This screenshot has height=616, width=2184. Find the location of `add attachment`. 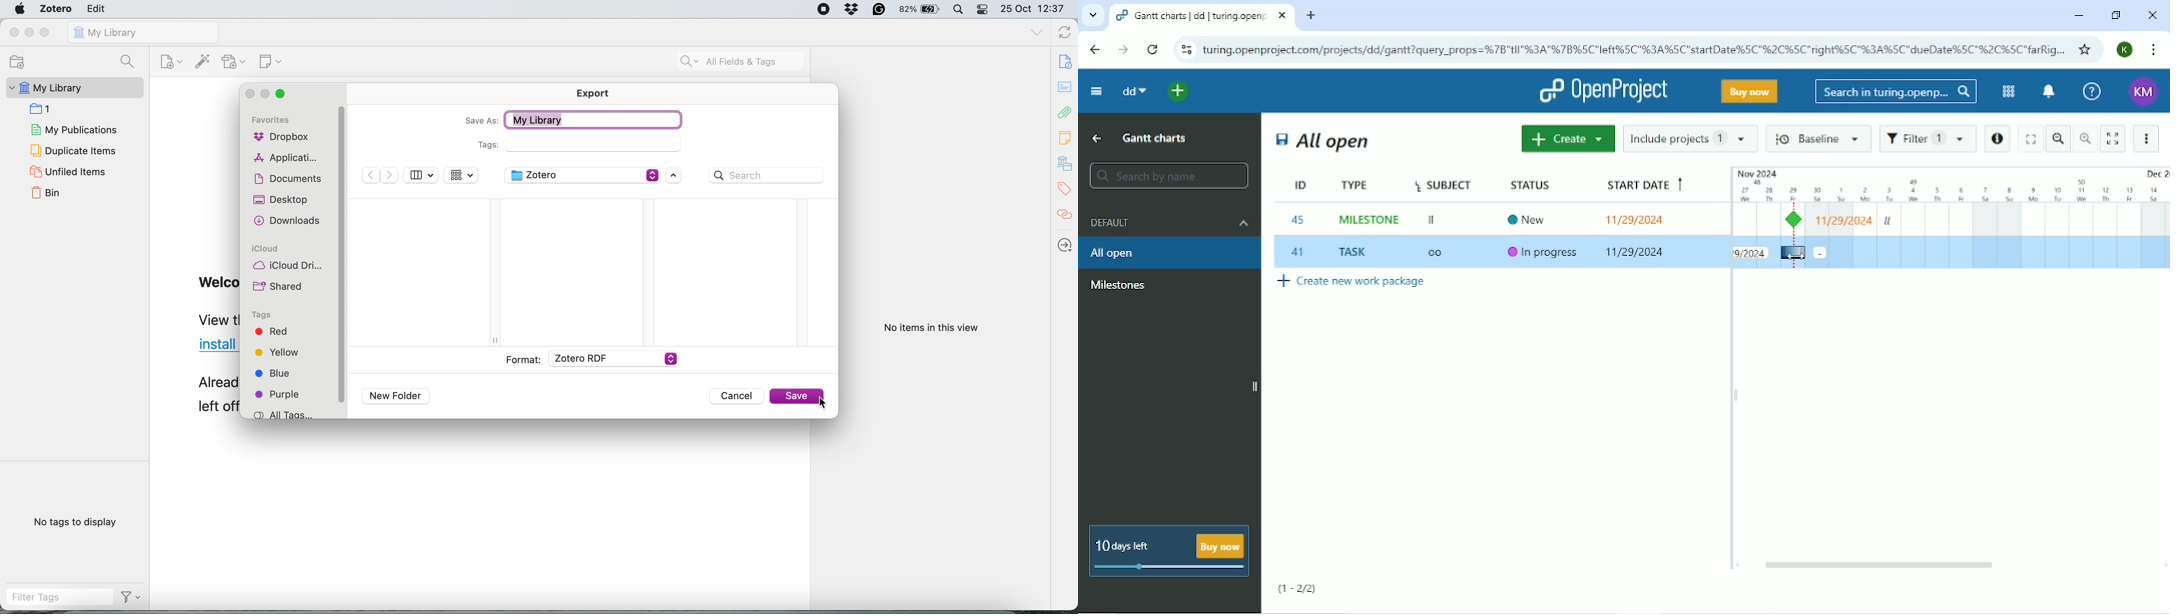

add attachment is located at coordinates (235, 61).